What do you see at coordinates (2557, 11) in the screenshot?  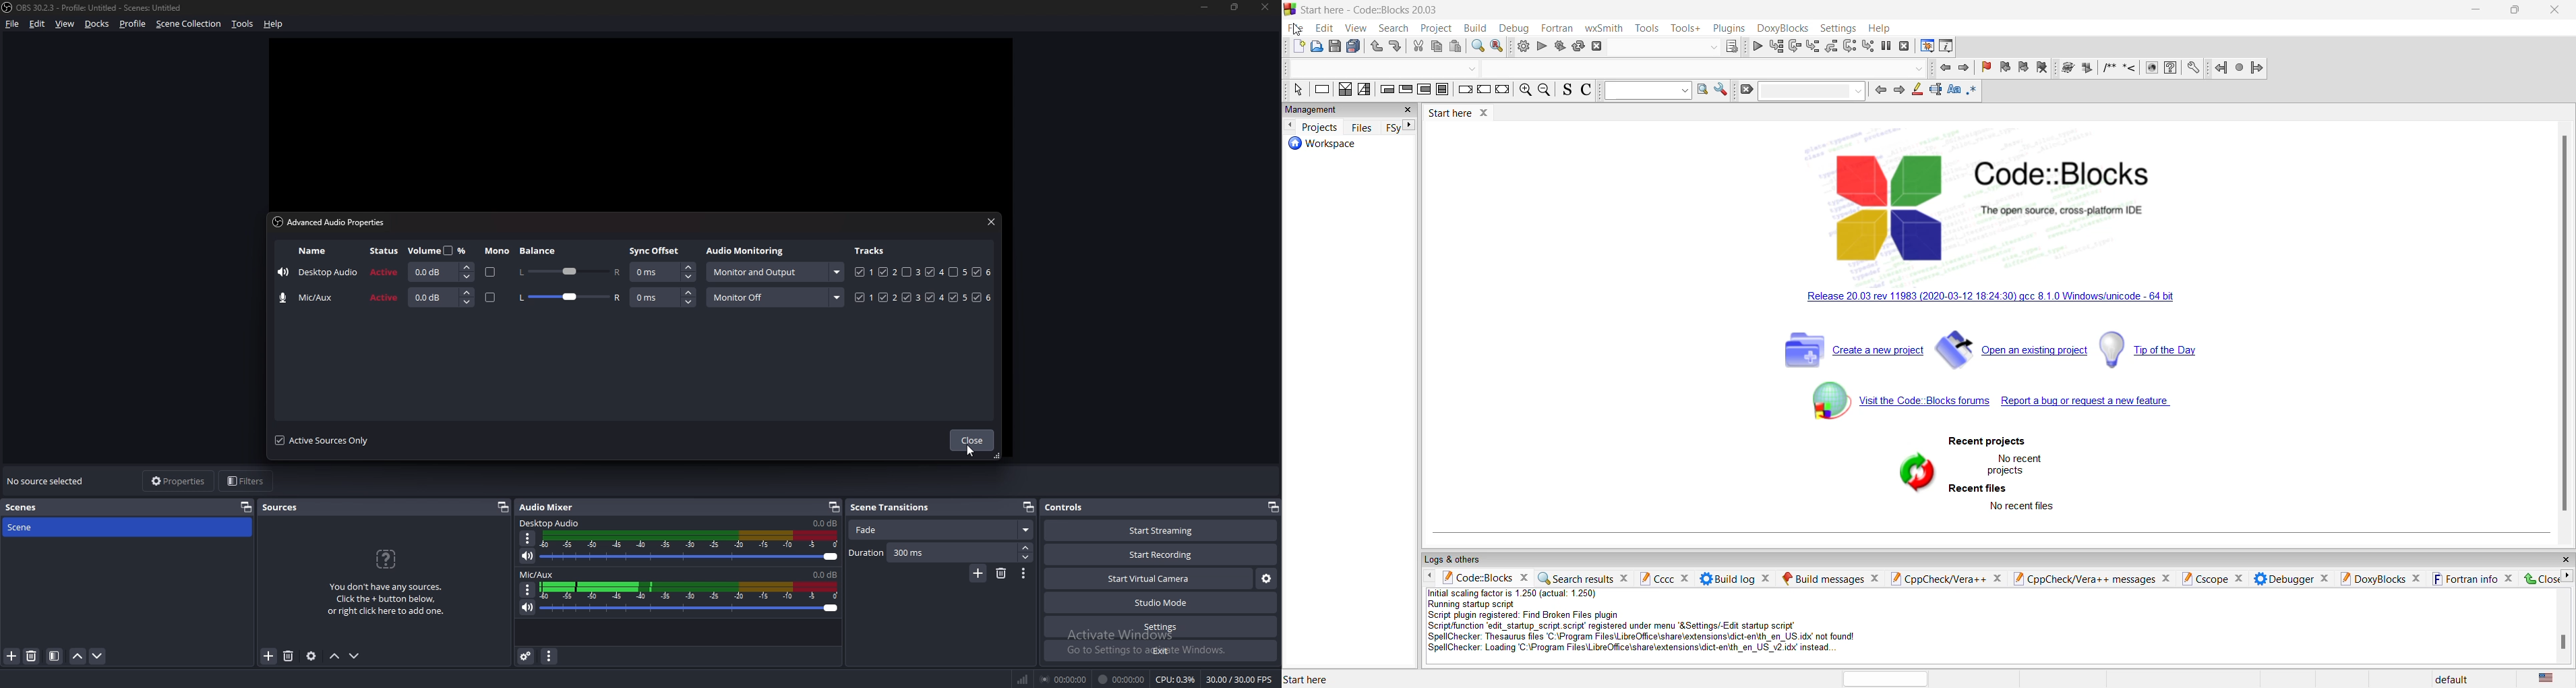 I see `close` at bounding box center [2557, 11].